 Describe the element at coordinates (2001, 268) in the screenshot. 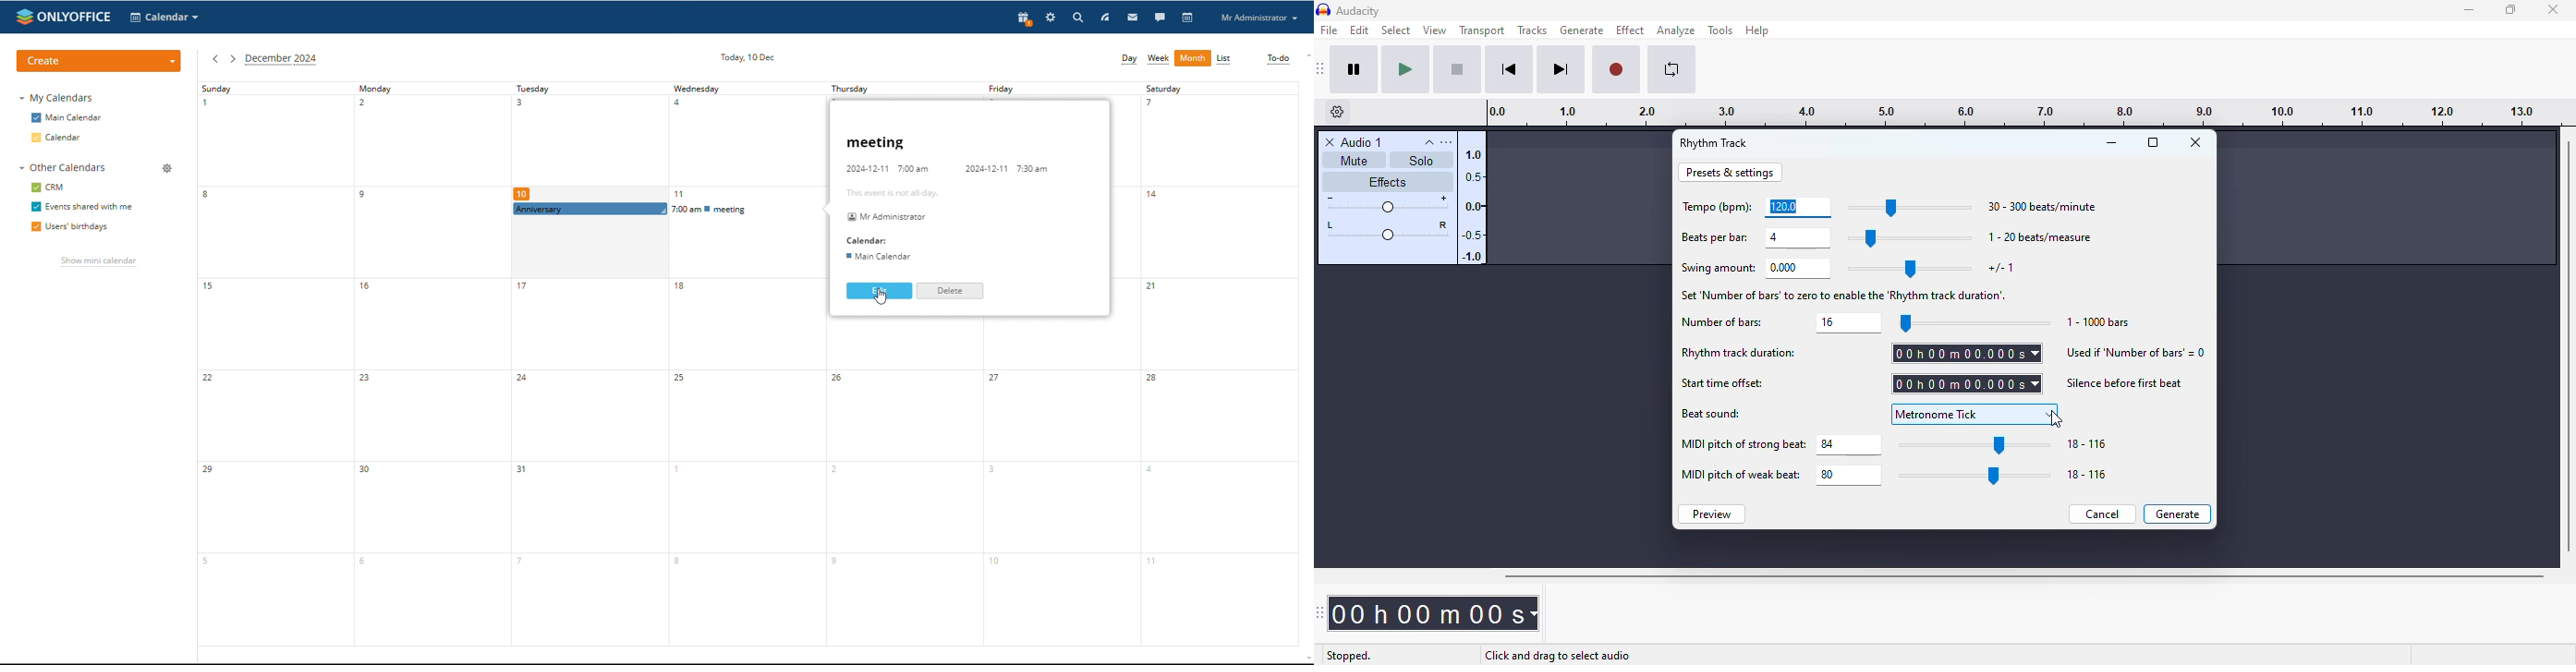

I see `+/- 1` at that location.